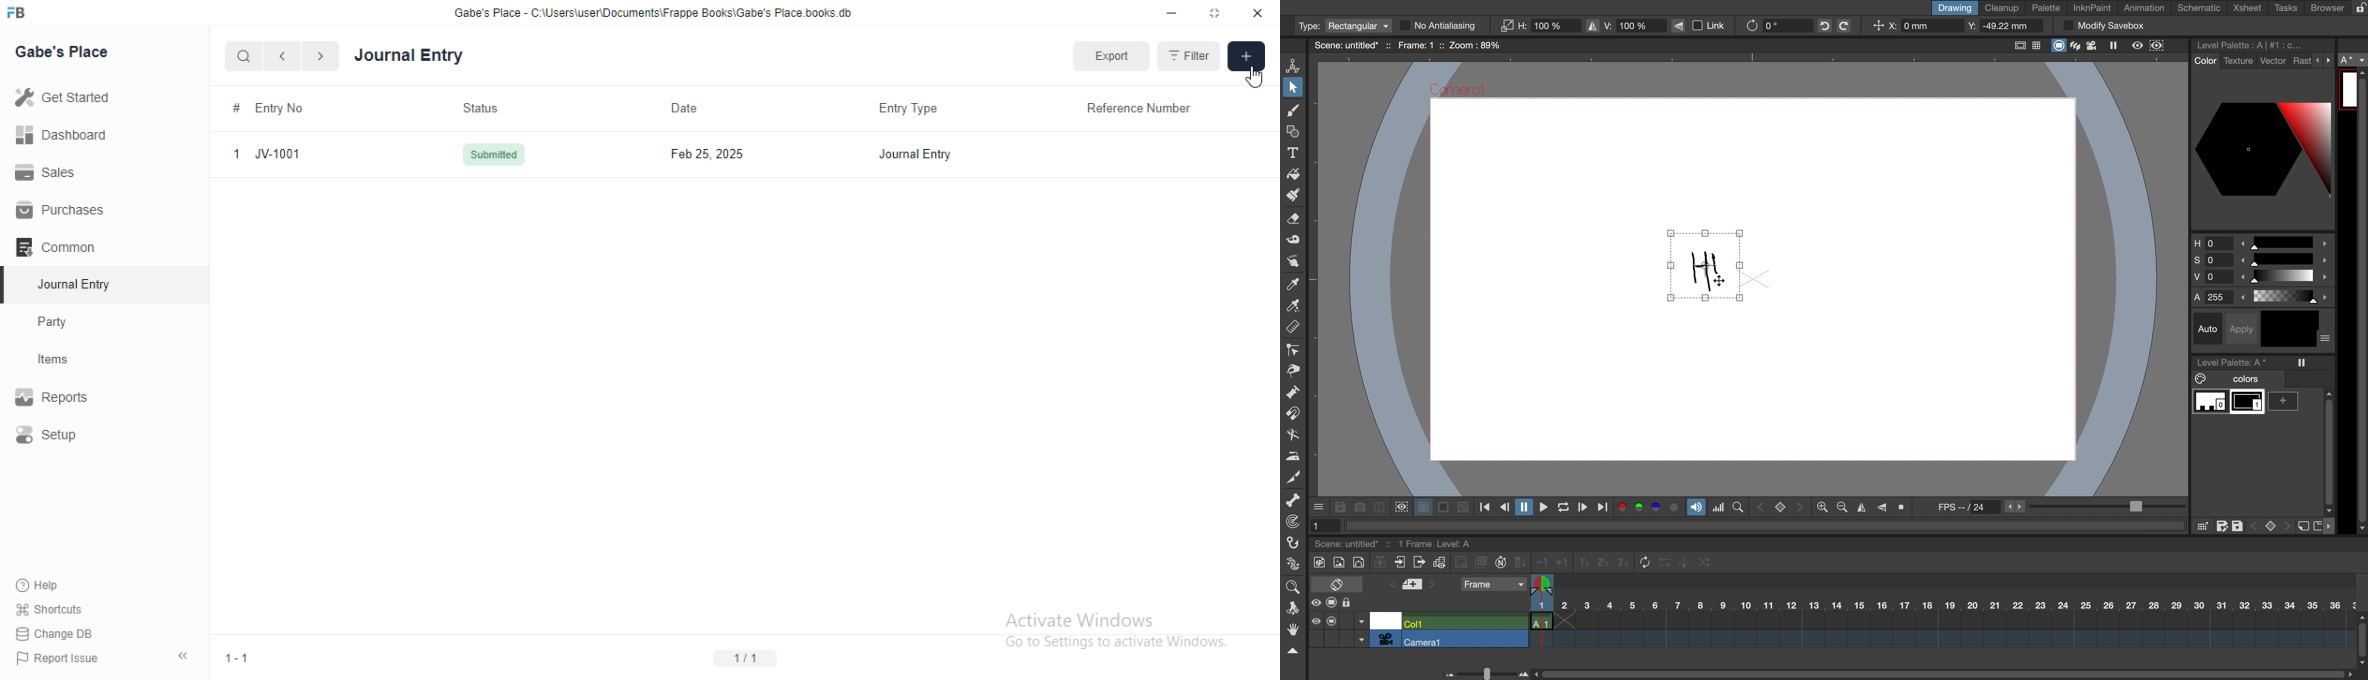 This screenshot has height=700, width=2380. What do you see at coordinates (918, 154) in the screenshot?
I see `Journal Entry` at bounding box center [918, 154].